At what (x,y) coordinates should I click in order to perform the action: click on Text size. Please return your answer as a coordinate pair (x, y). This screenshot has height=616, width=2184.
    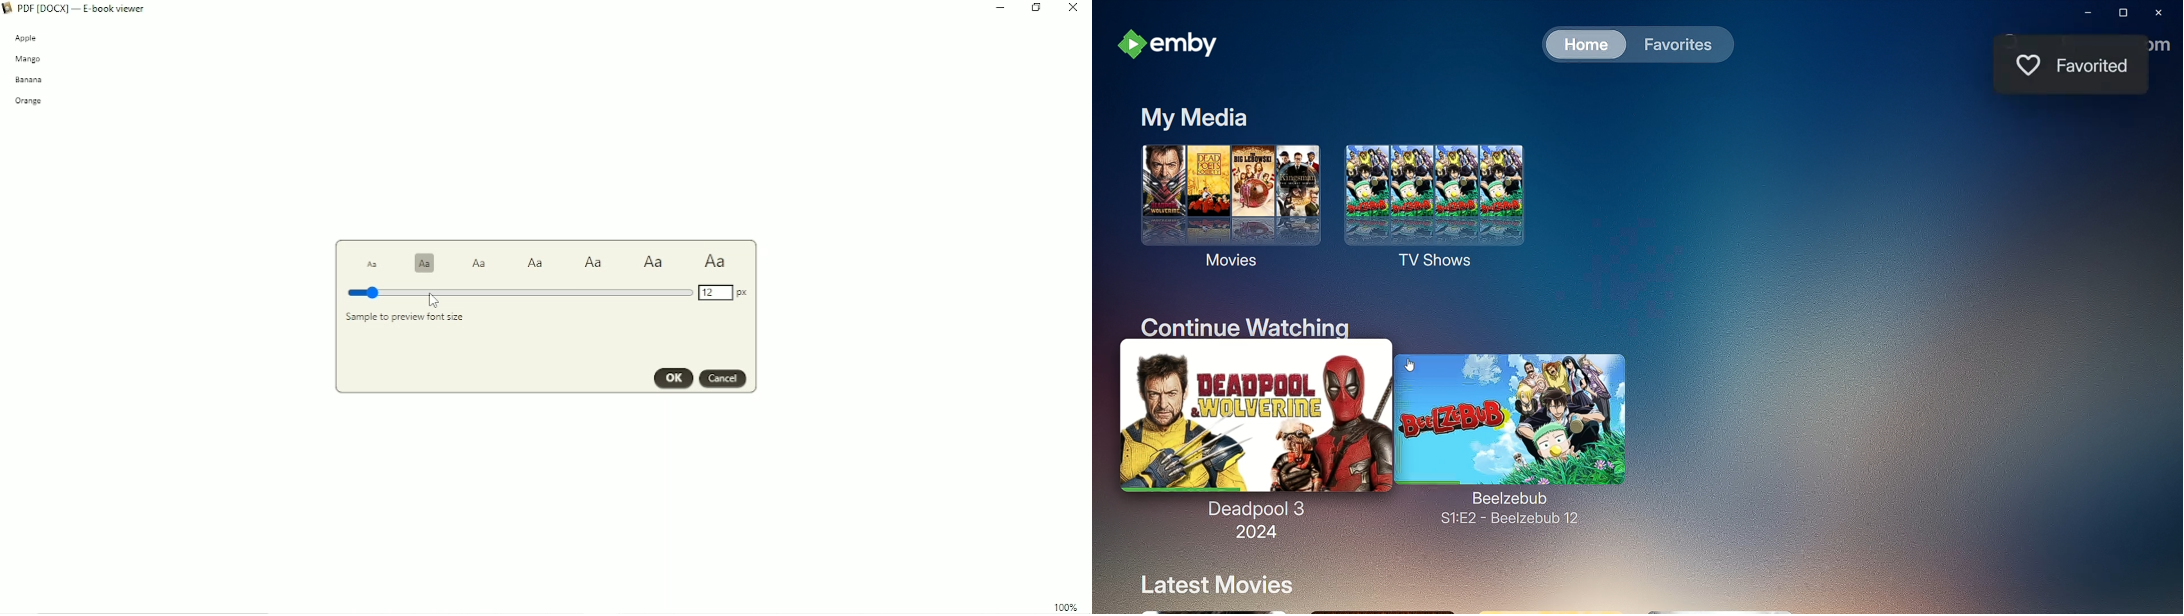
    Looking at the image, I should click on (654, 262).